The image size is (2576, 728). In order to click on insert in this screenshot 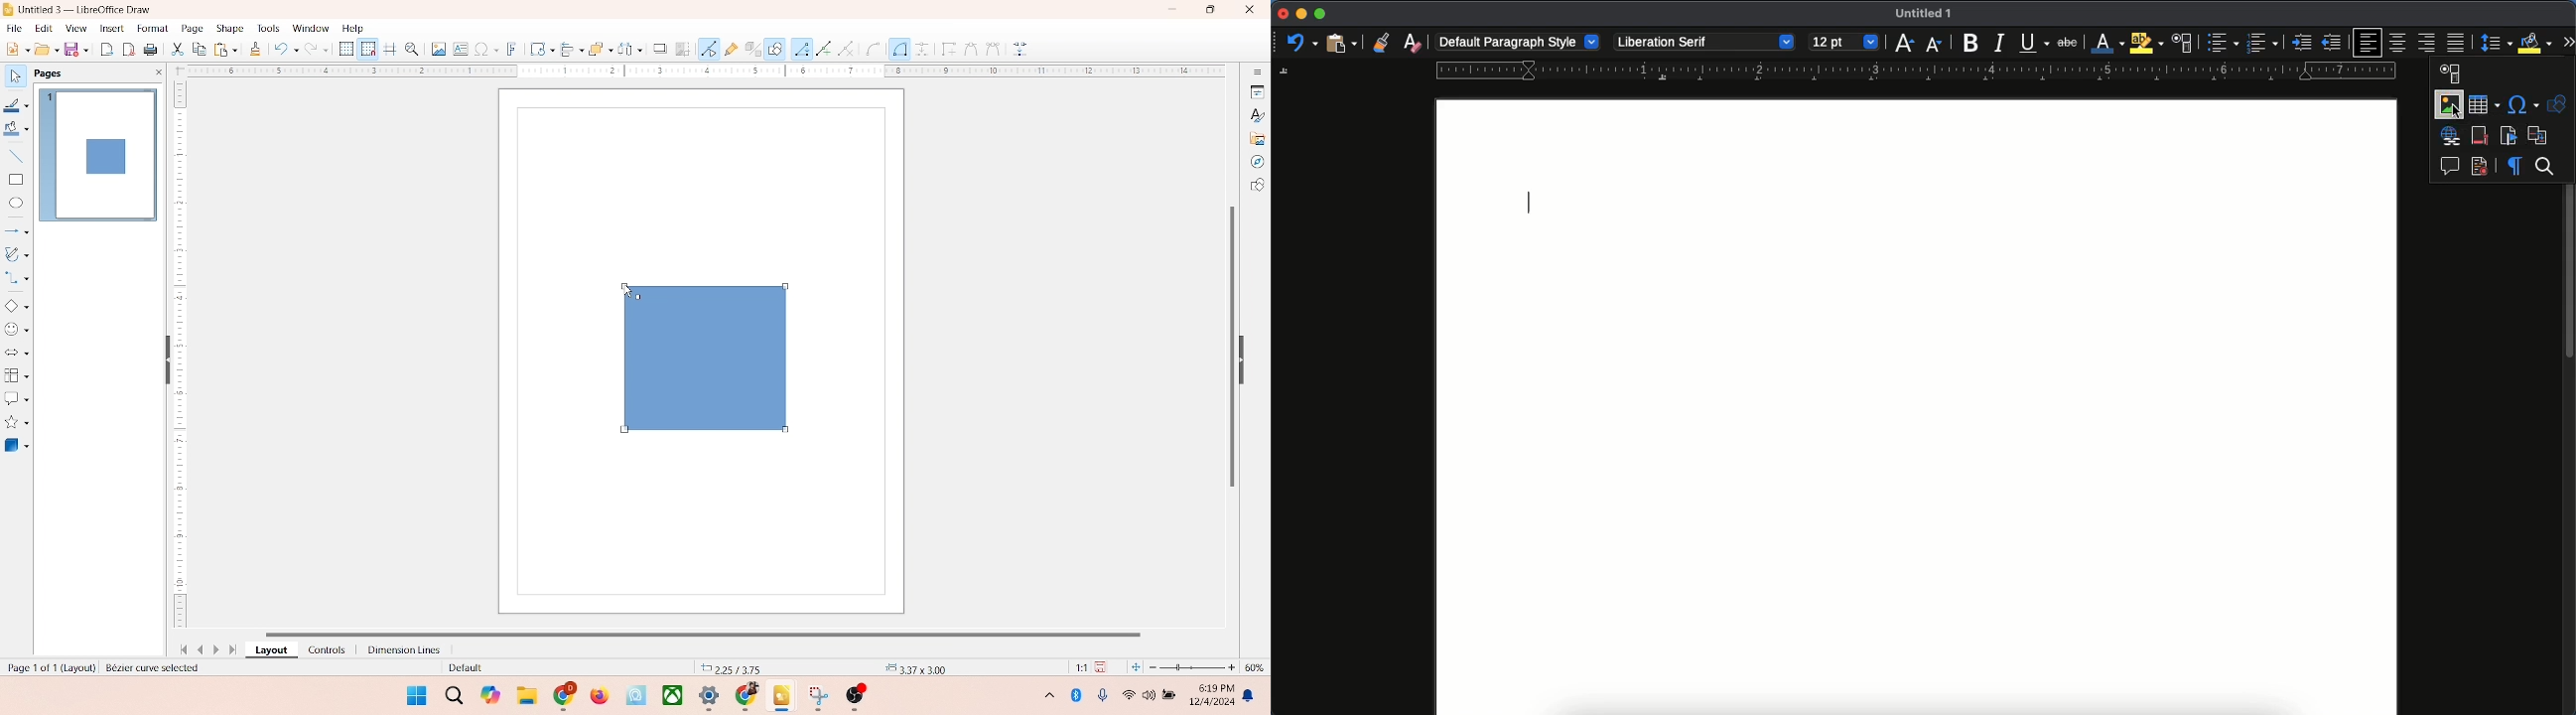, I will do `click(110, 28)`.